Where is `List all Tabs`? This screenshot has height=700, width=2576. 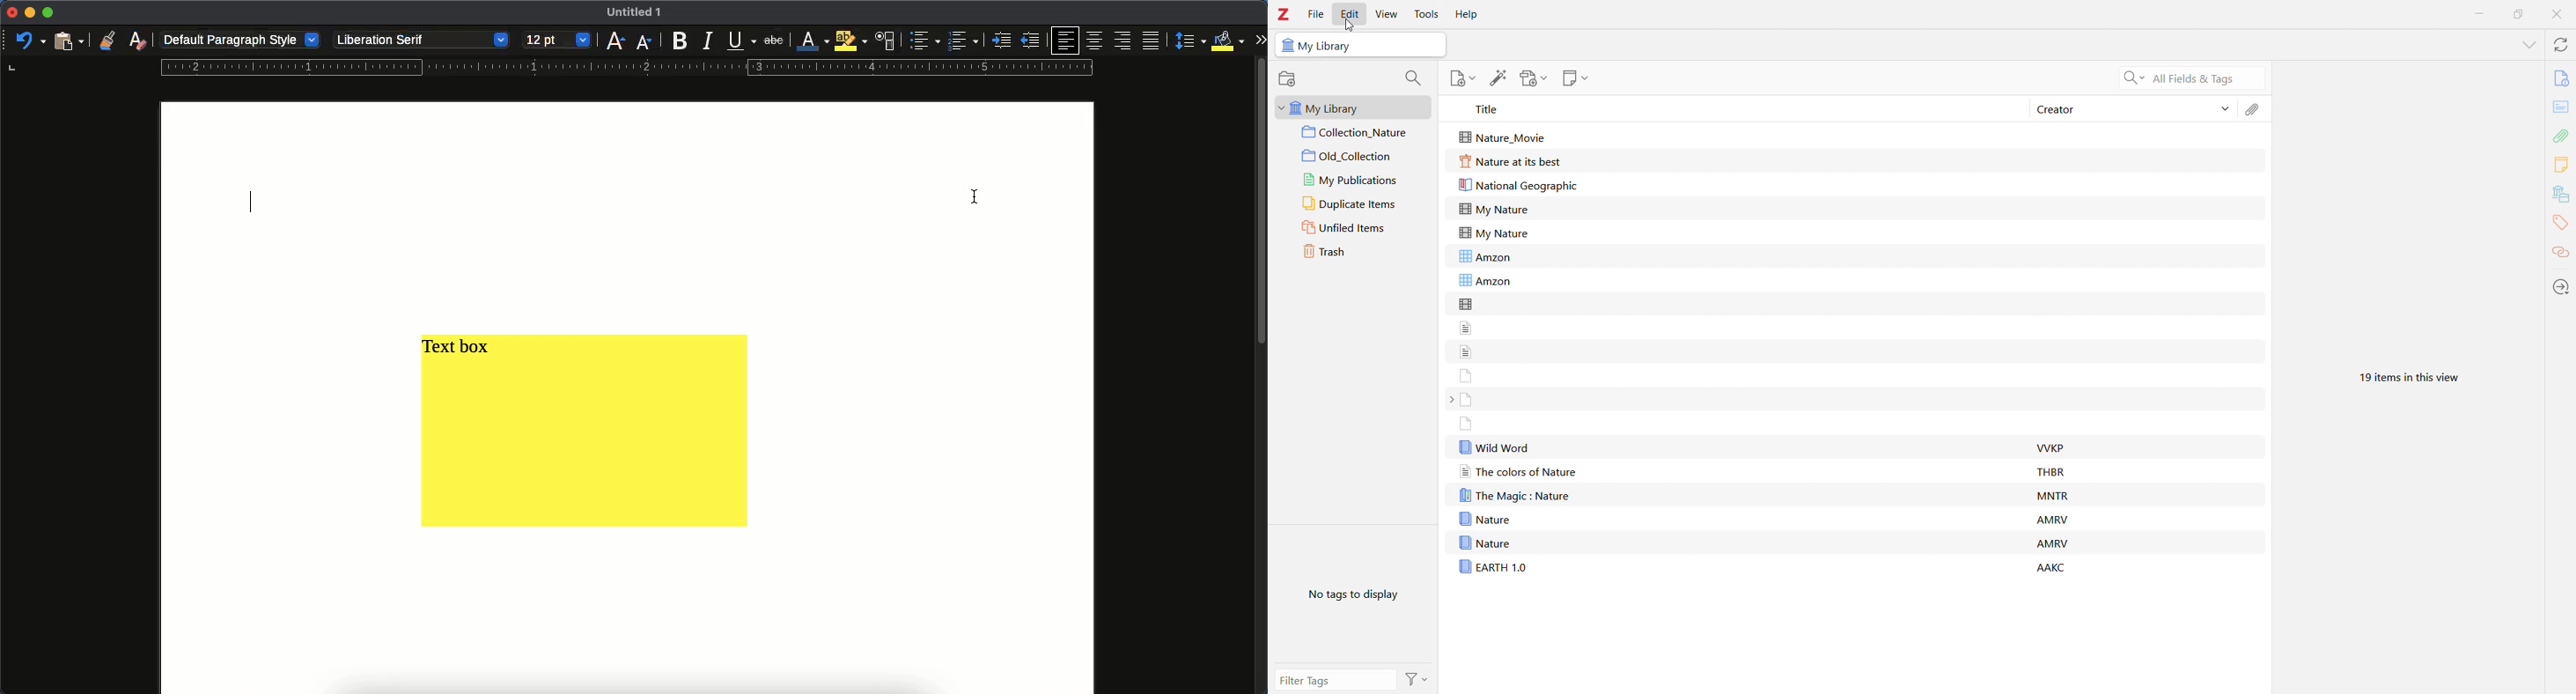 List all Tabs is located at coordinates (2527, 44).